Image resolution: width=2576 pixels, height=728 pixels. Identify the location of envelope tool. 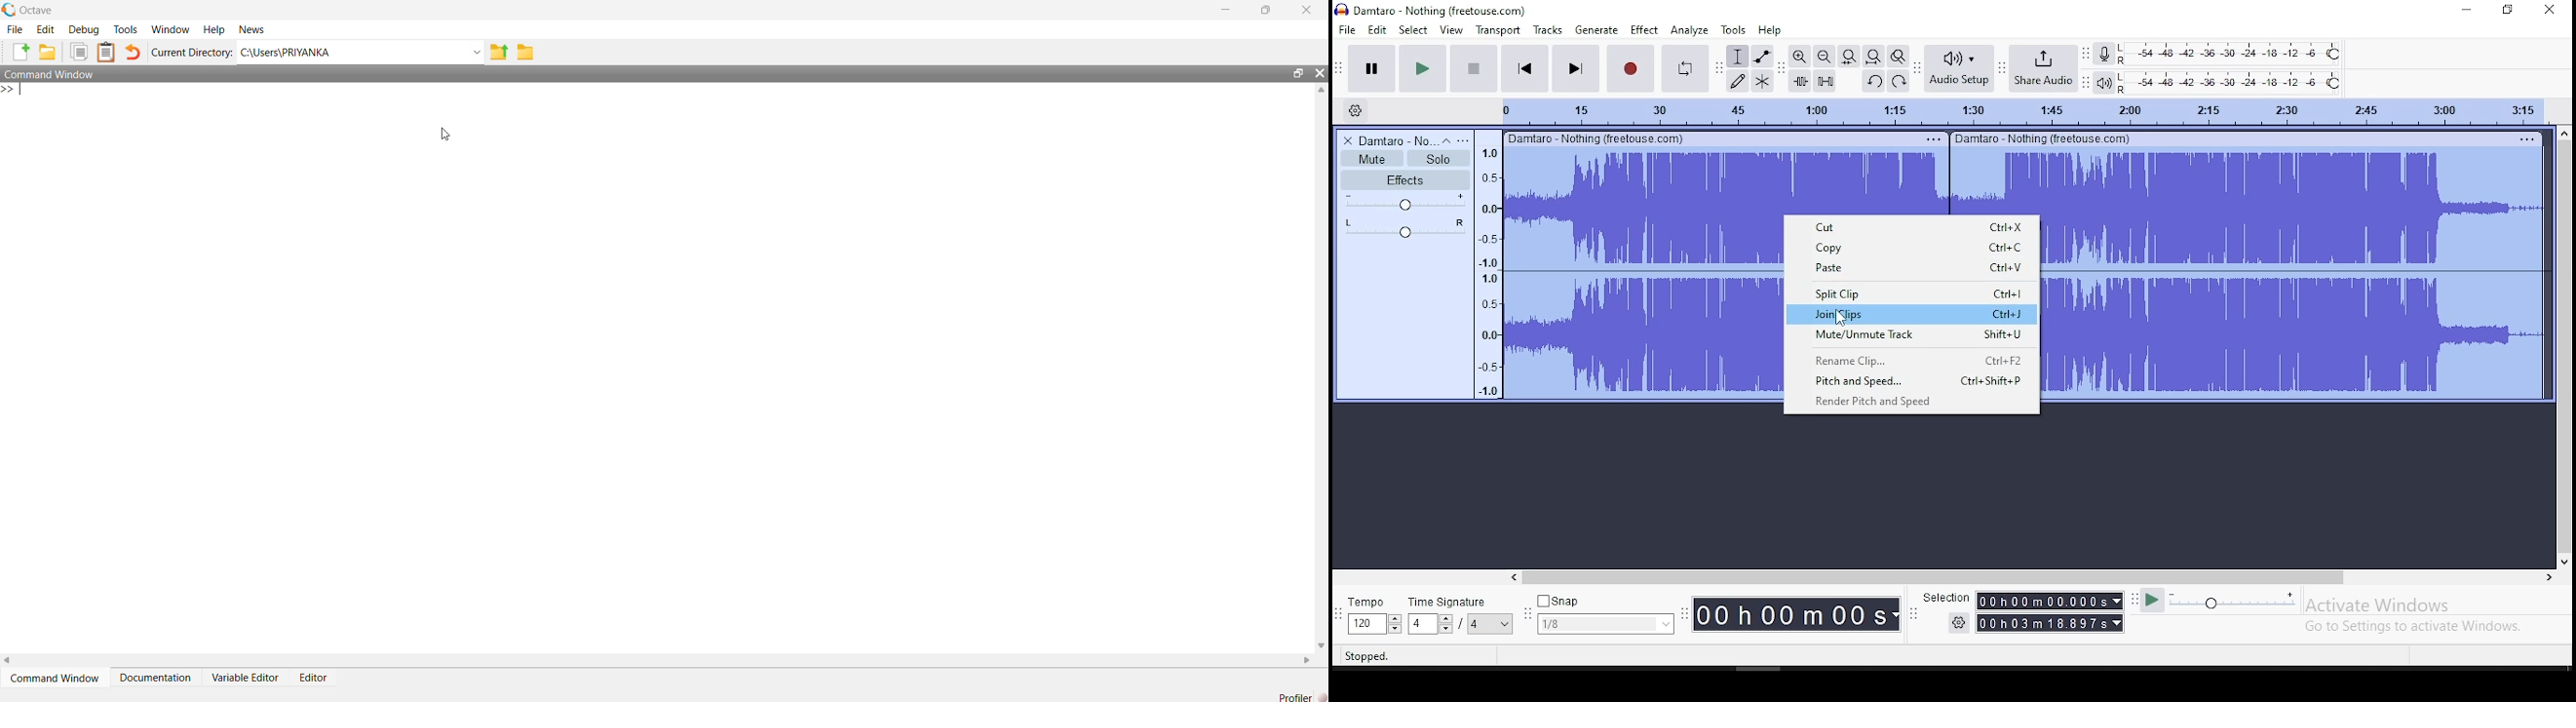
(1762, 57).